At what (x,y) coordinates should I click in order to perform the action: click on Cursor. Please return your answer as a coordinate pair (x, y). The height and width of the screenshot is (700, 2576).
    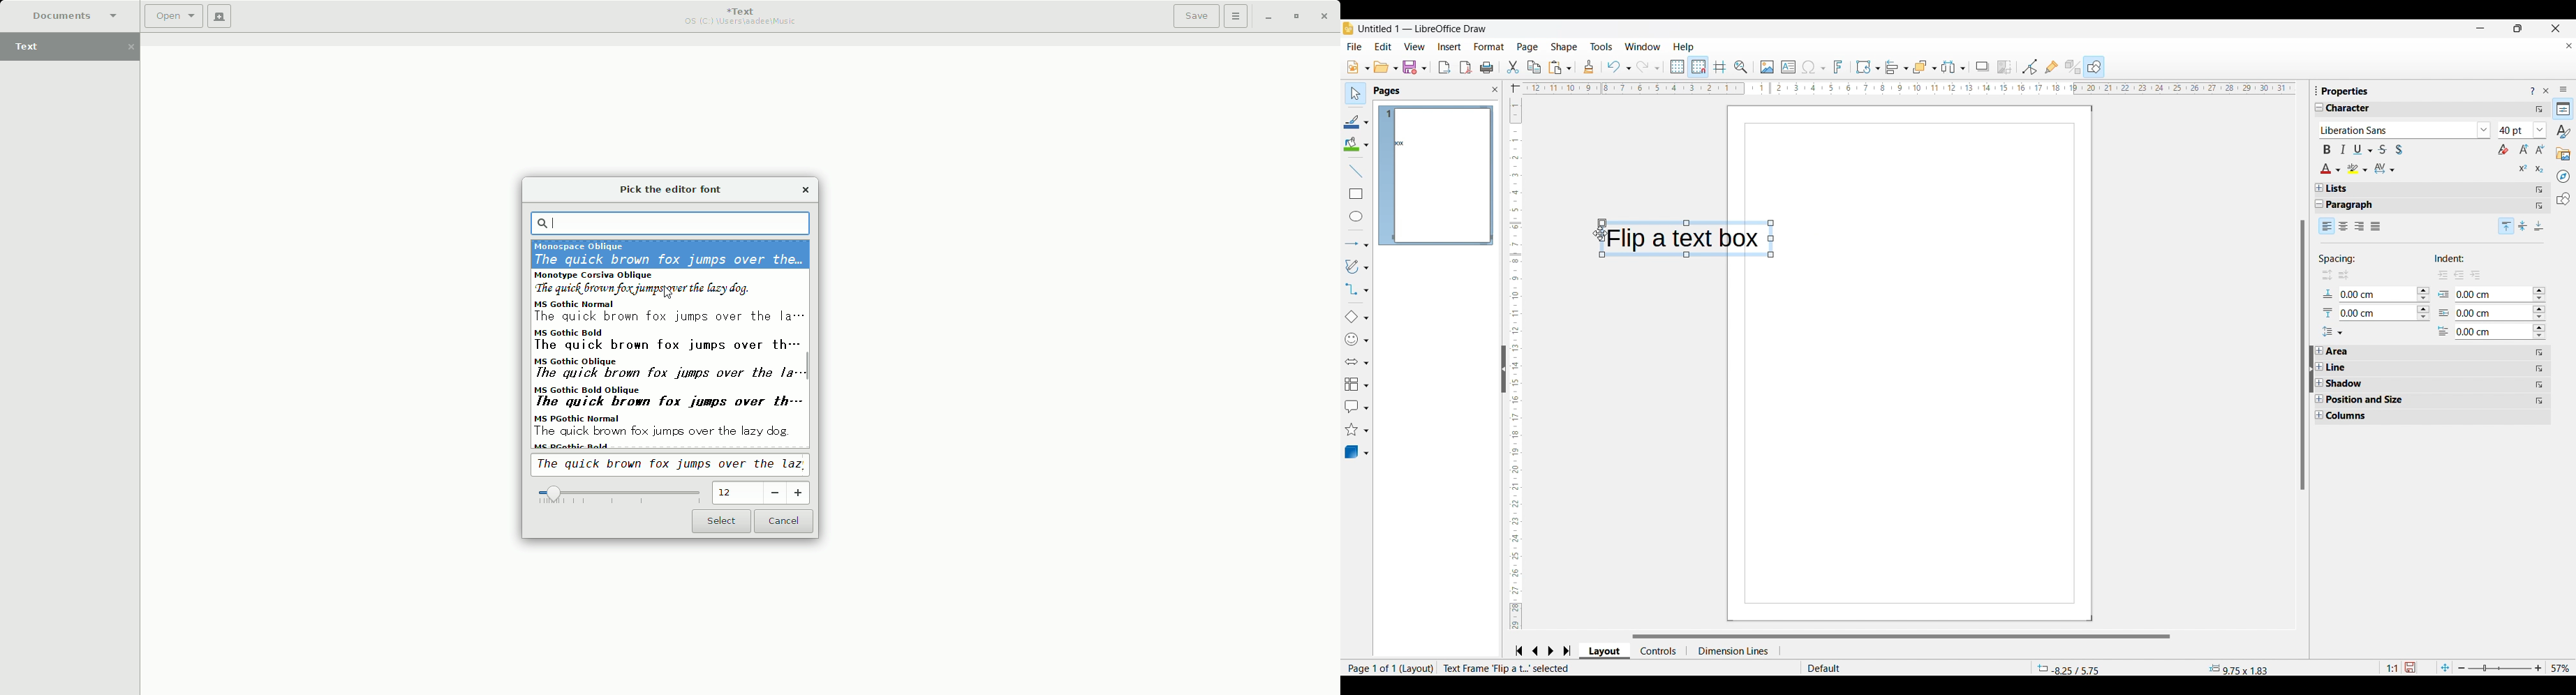
    Looking at the image, I should click on (1599, 234).